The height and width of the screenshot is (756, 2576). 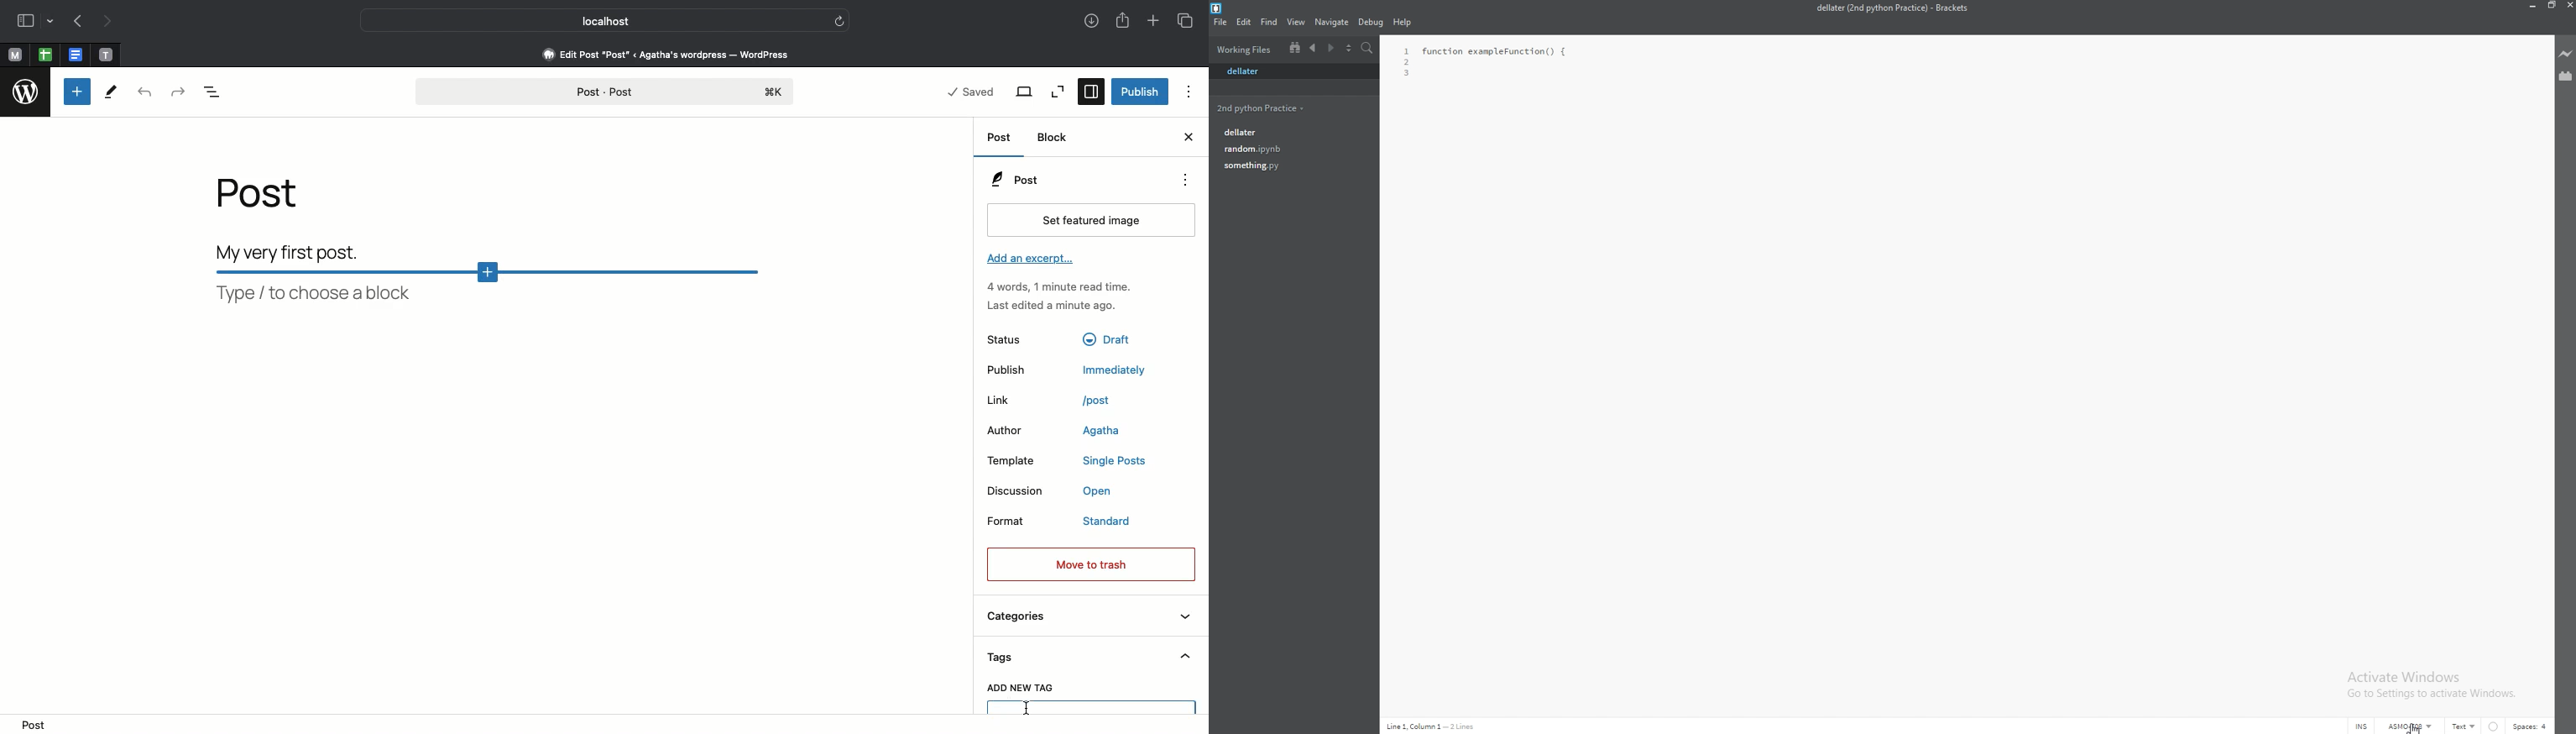 What do you see at coordinates (1348, 49) in the screenshot?
I see `select` at bounding box center [1348, 49].